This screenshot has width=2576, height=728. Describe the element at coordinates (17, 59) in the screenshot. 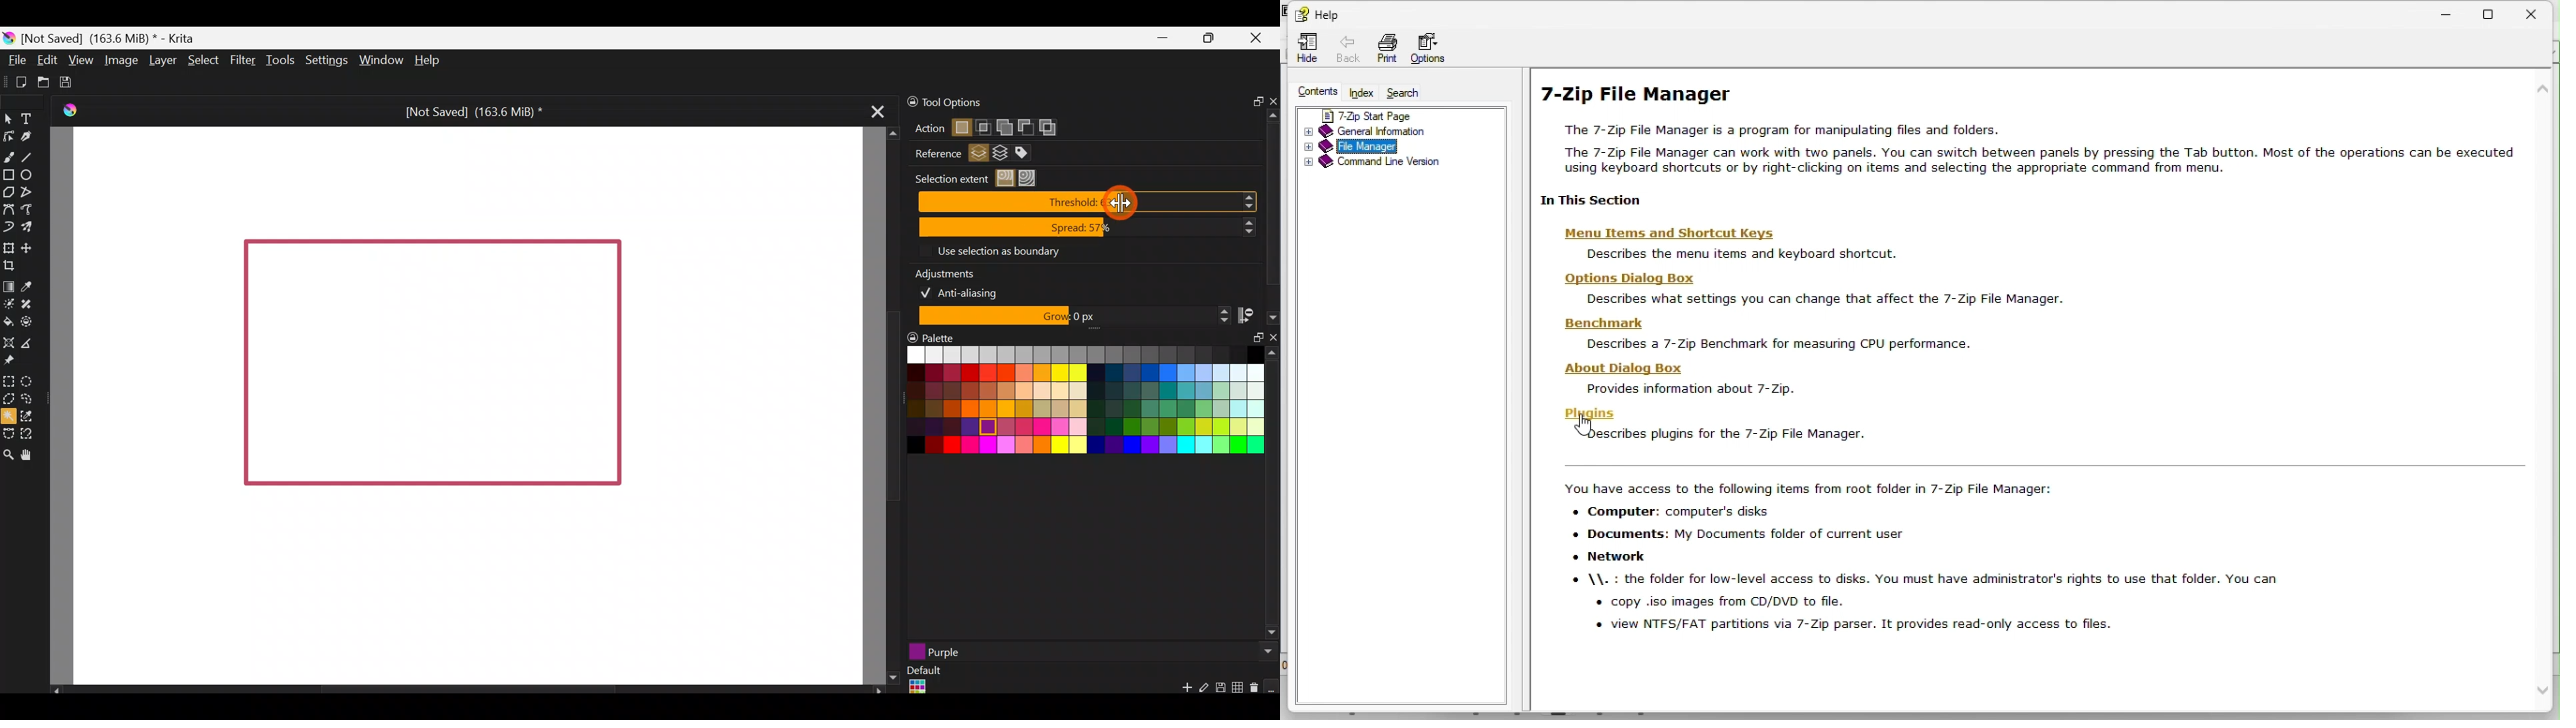

I see `File` at that location.